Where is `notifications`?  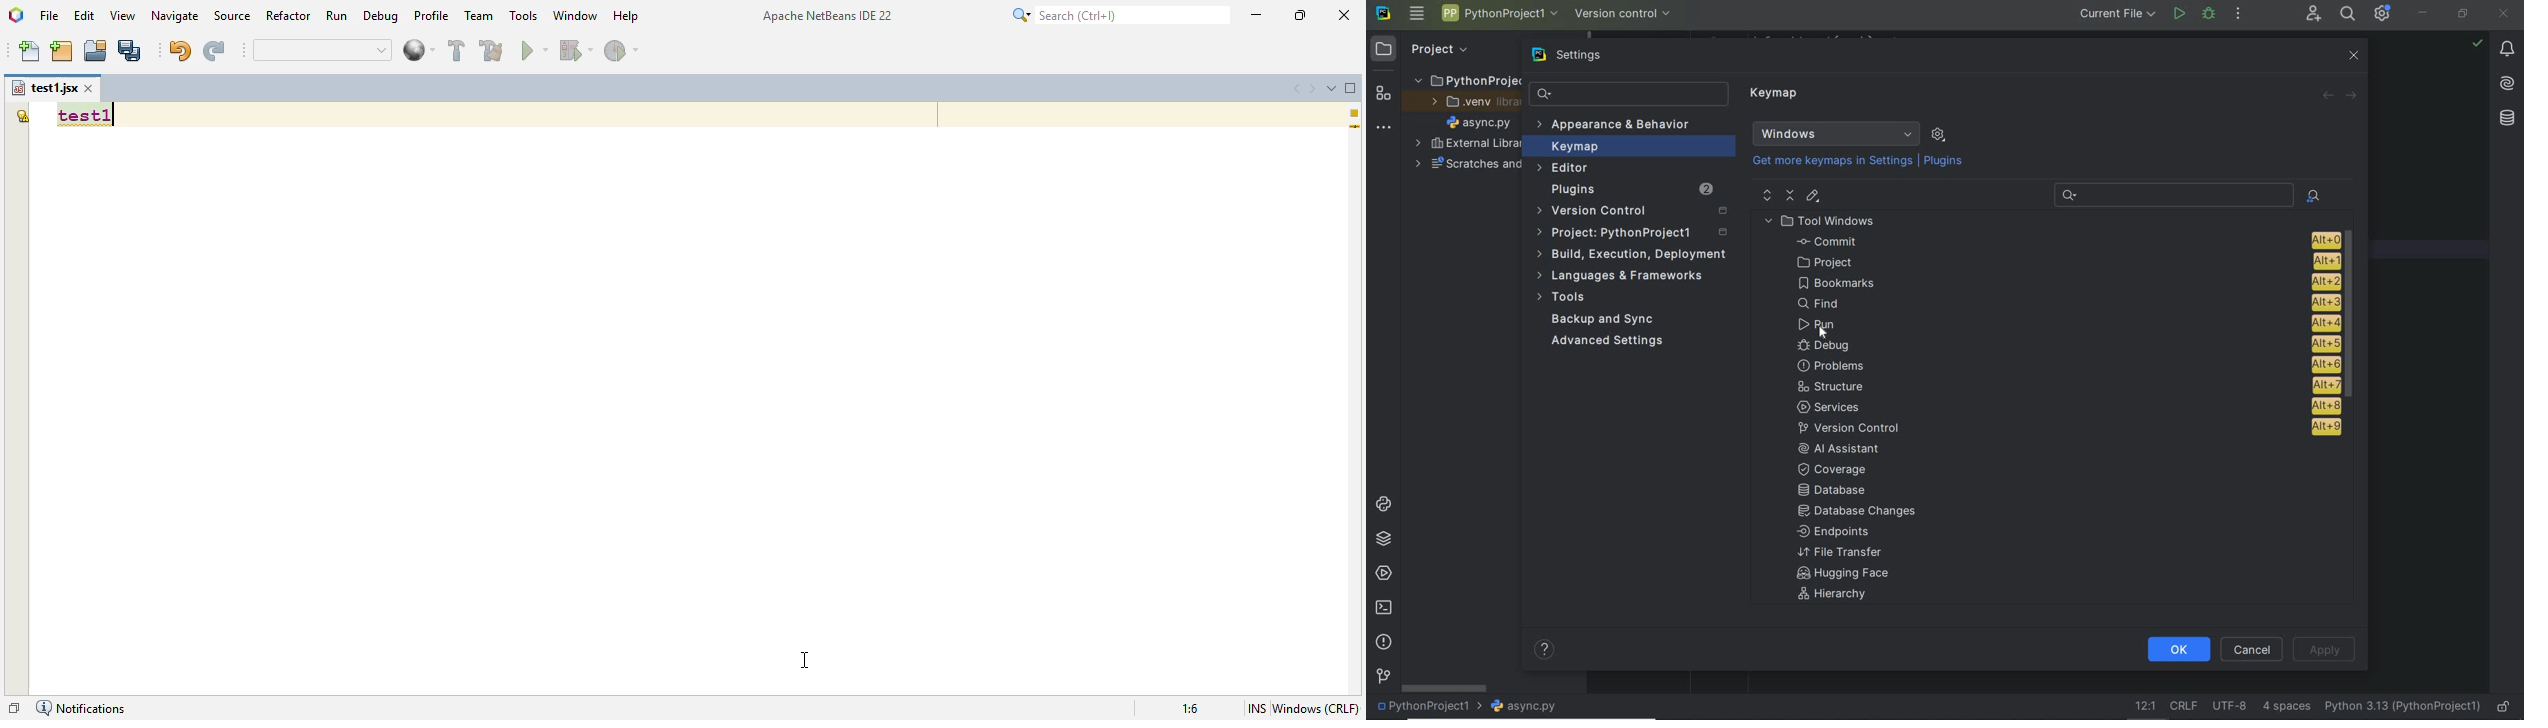 notifications is located at coordinates (80, 708).